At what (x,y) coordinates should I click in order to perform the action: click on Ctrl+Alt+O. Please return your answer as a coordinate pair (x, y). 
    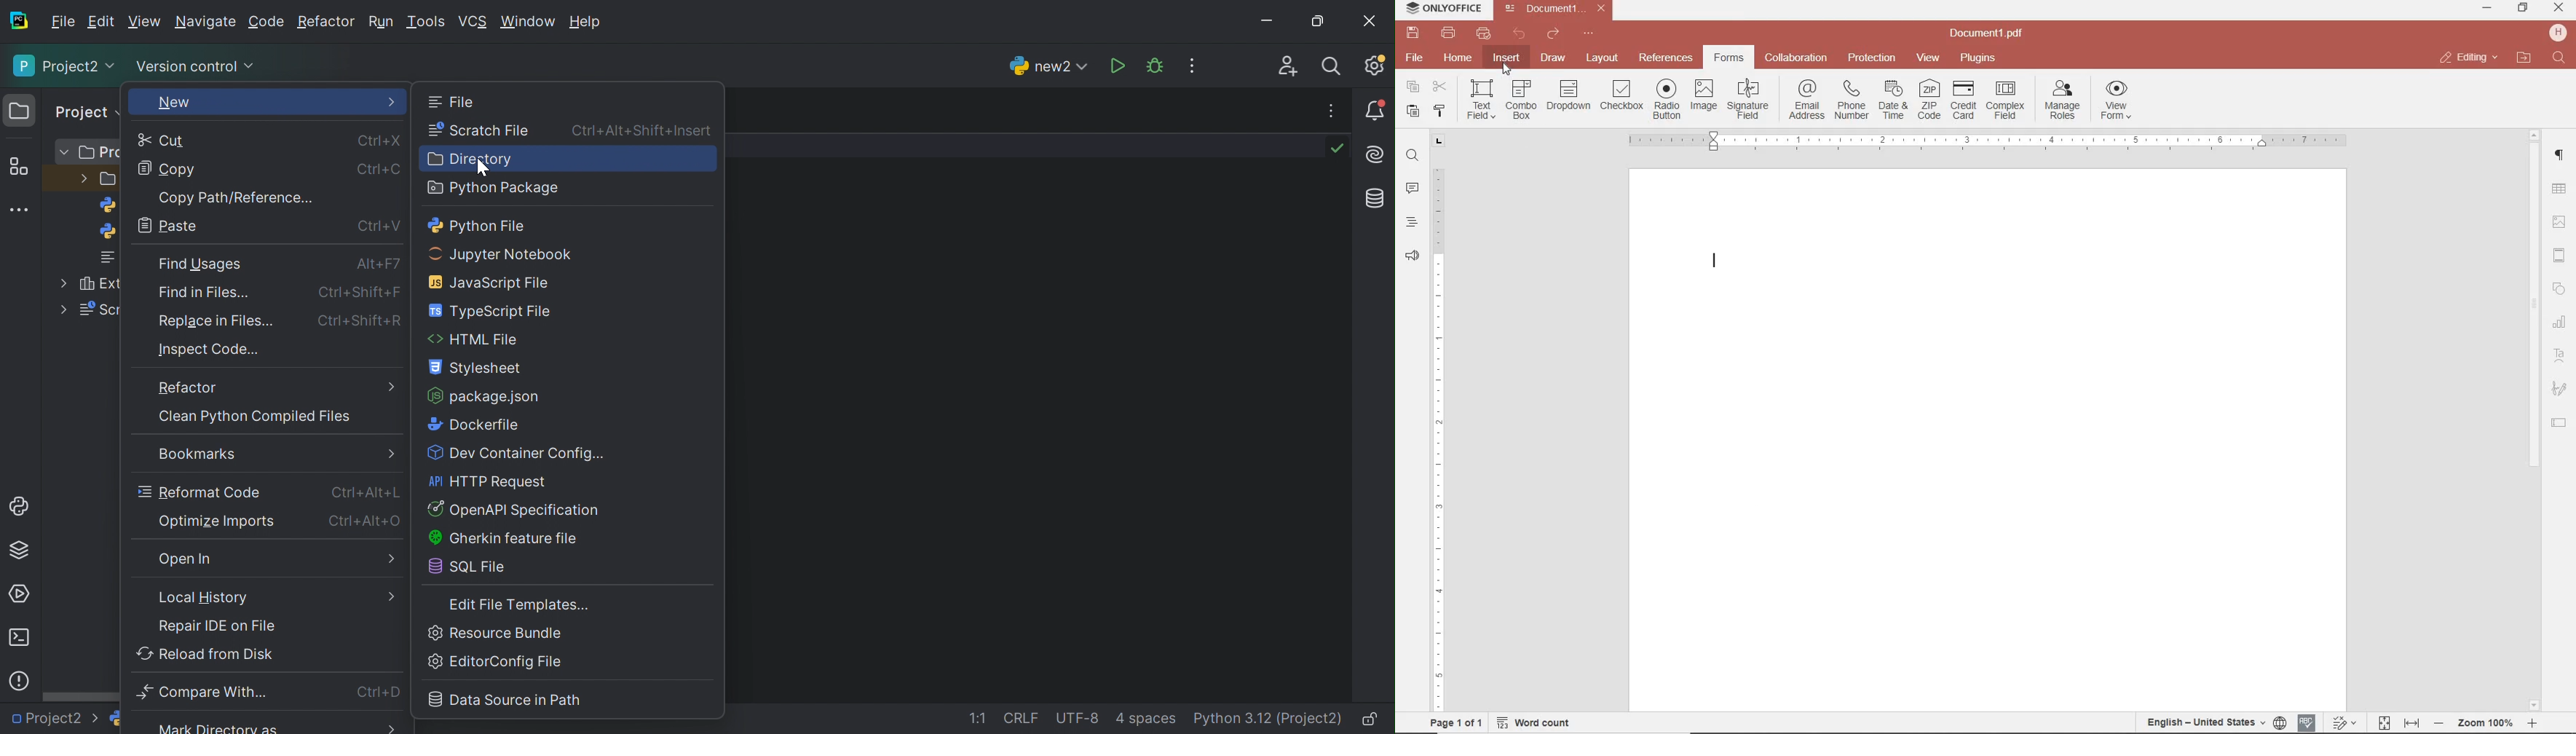
    Looking at the image, I should click on (366, 521).